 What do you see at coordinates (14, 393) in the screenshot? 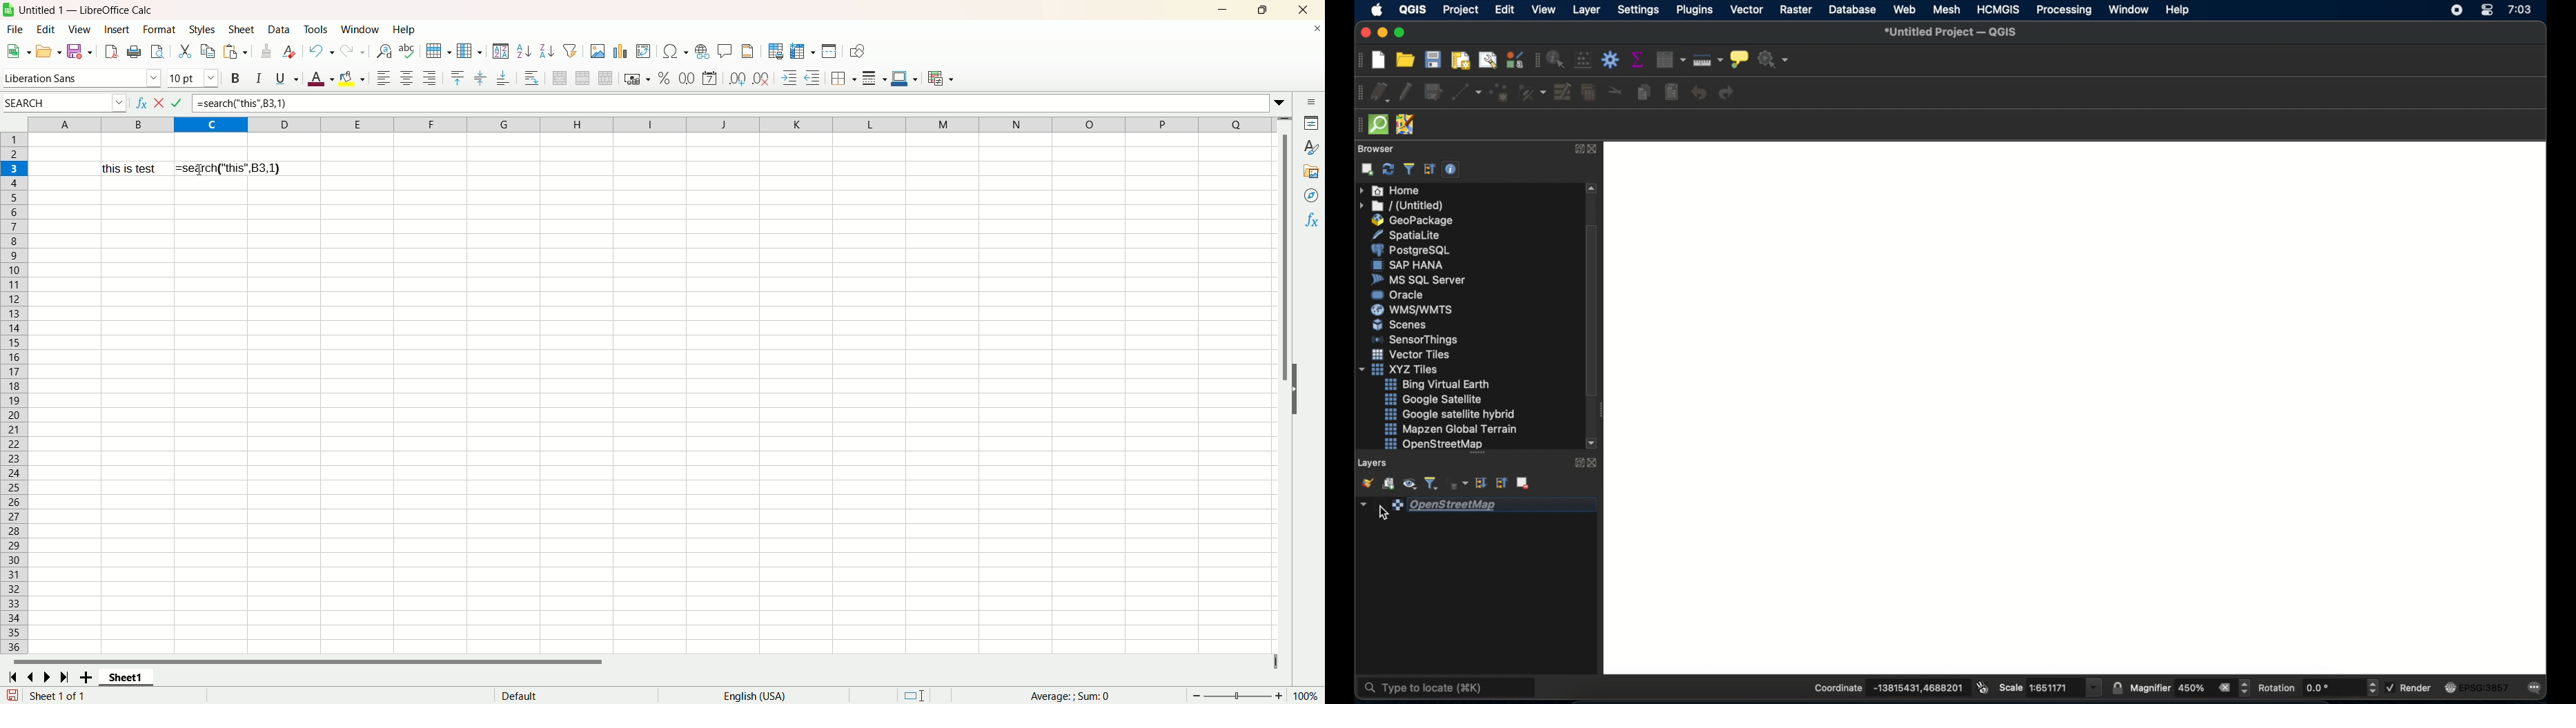
I see `row number` at bounding box center [14, 393].